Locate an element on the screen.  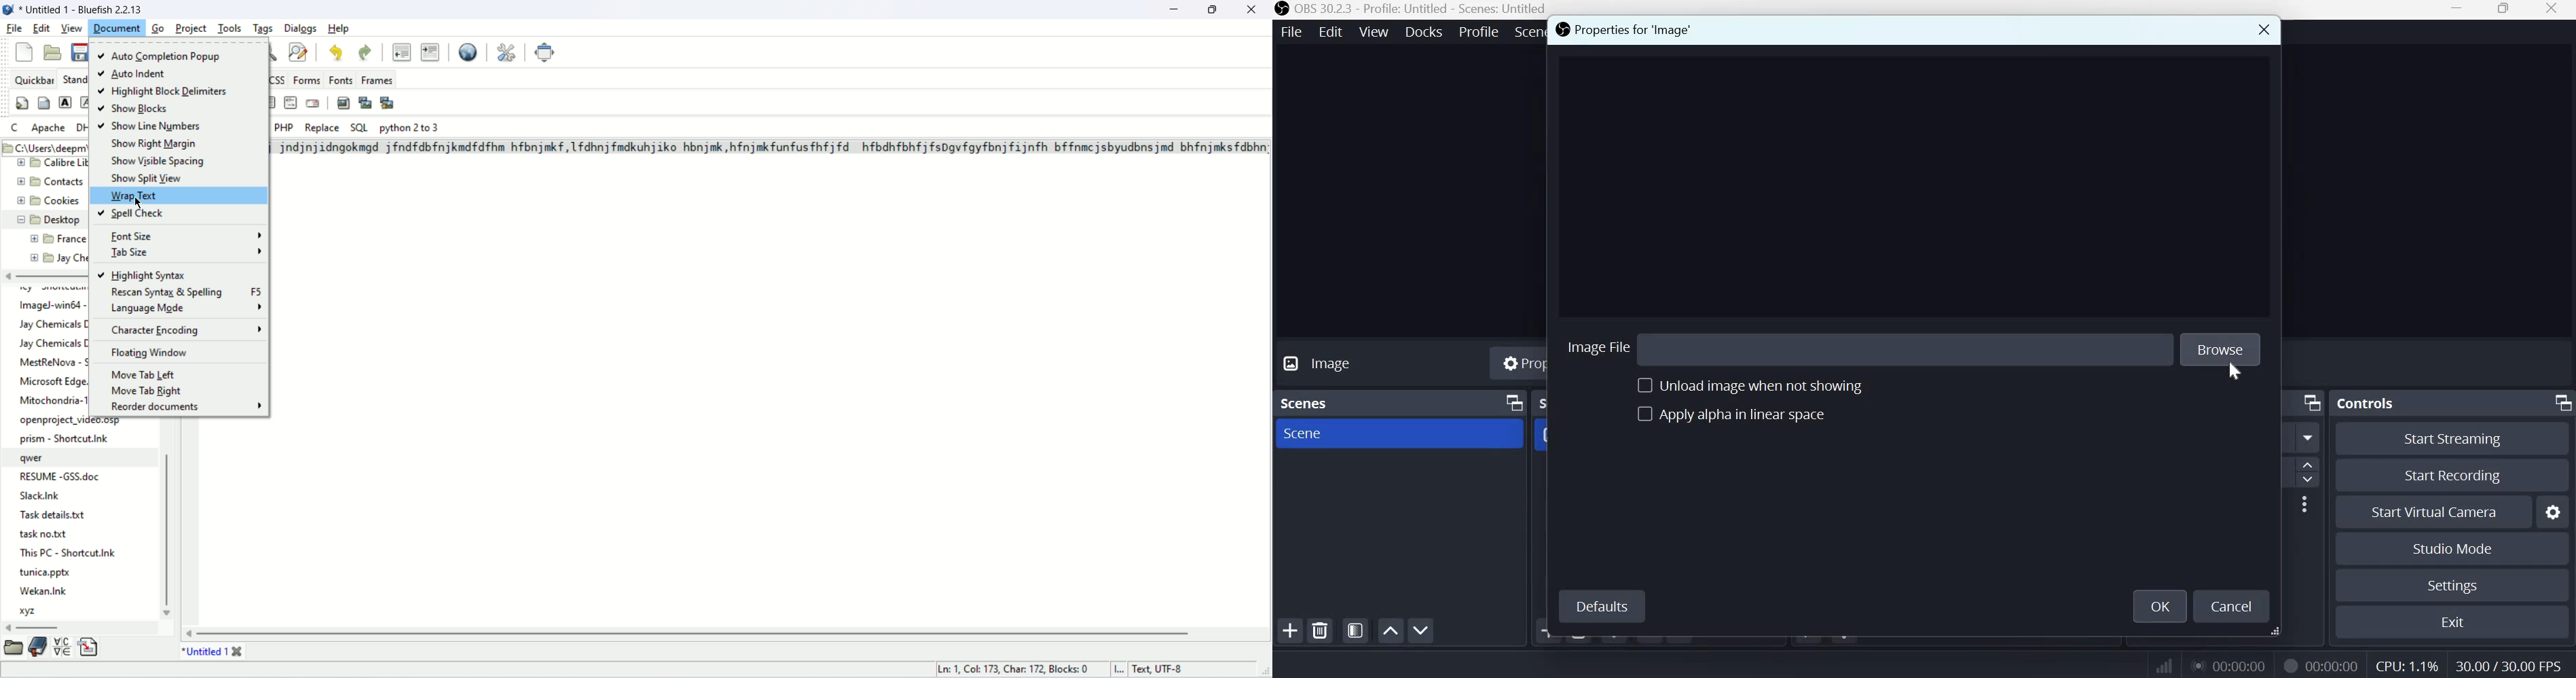
Start virtual camera is located at coordinates (2444, 510).